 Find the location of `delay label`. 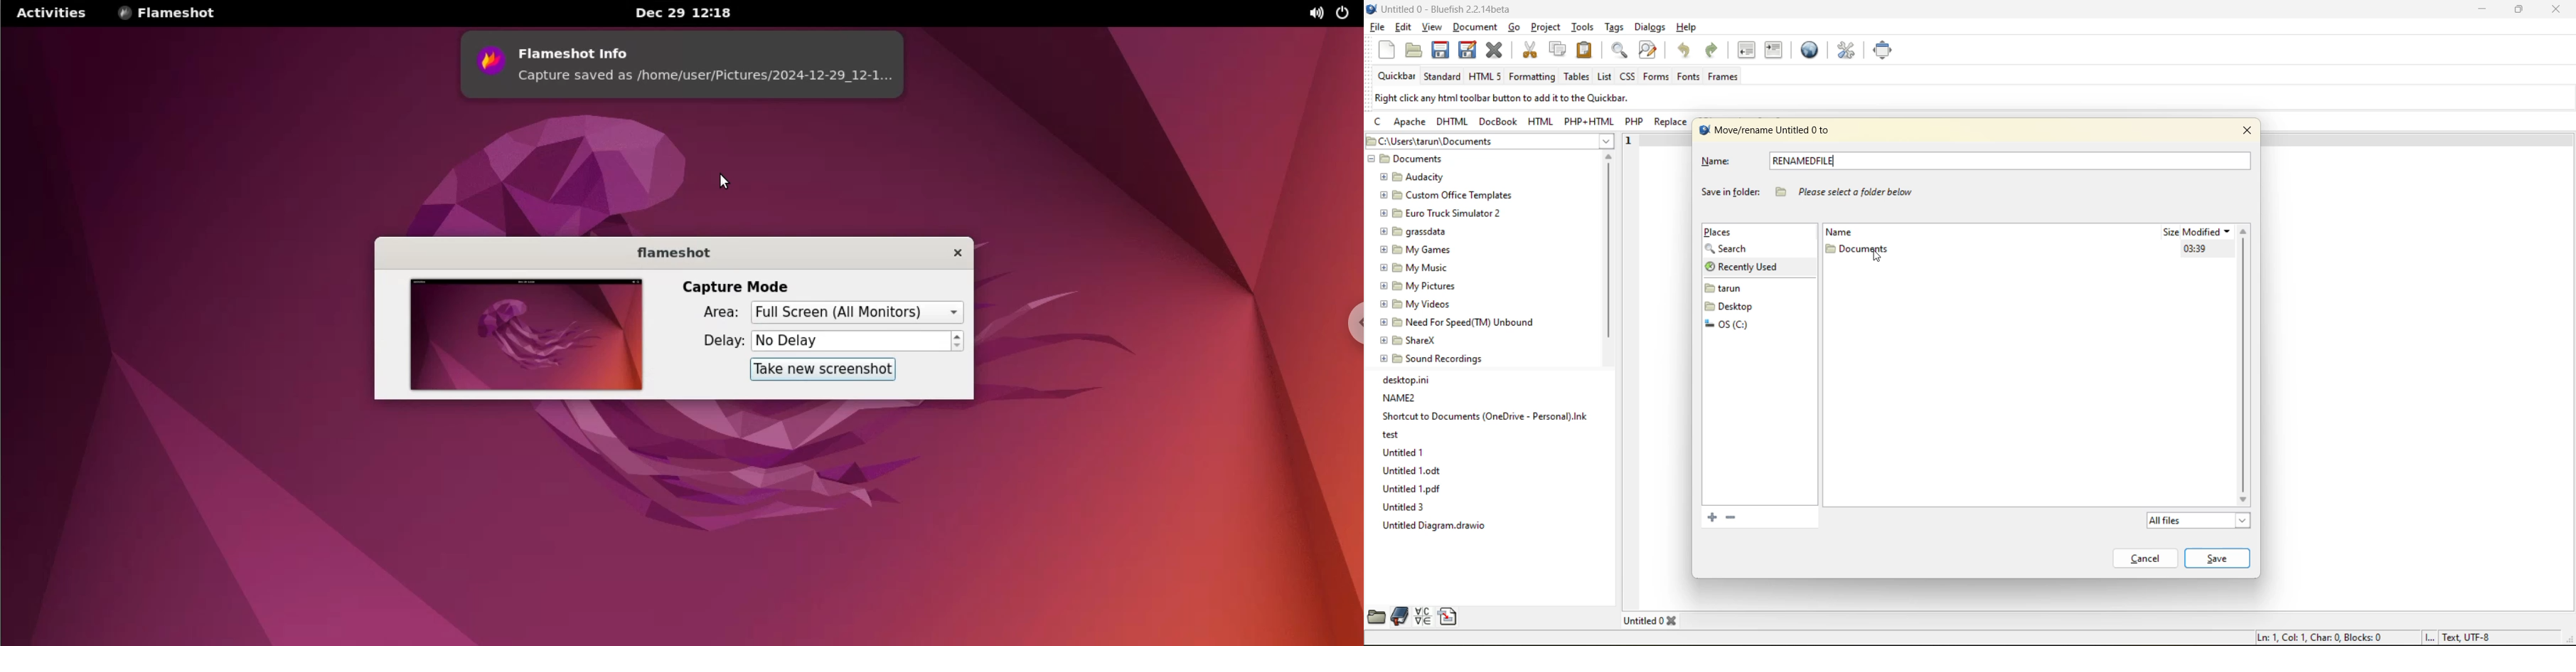

delay label is located at coordinates (715, 341).